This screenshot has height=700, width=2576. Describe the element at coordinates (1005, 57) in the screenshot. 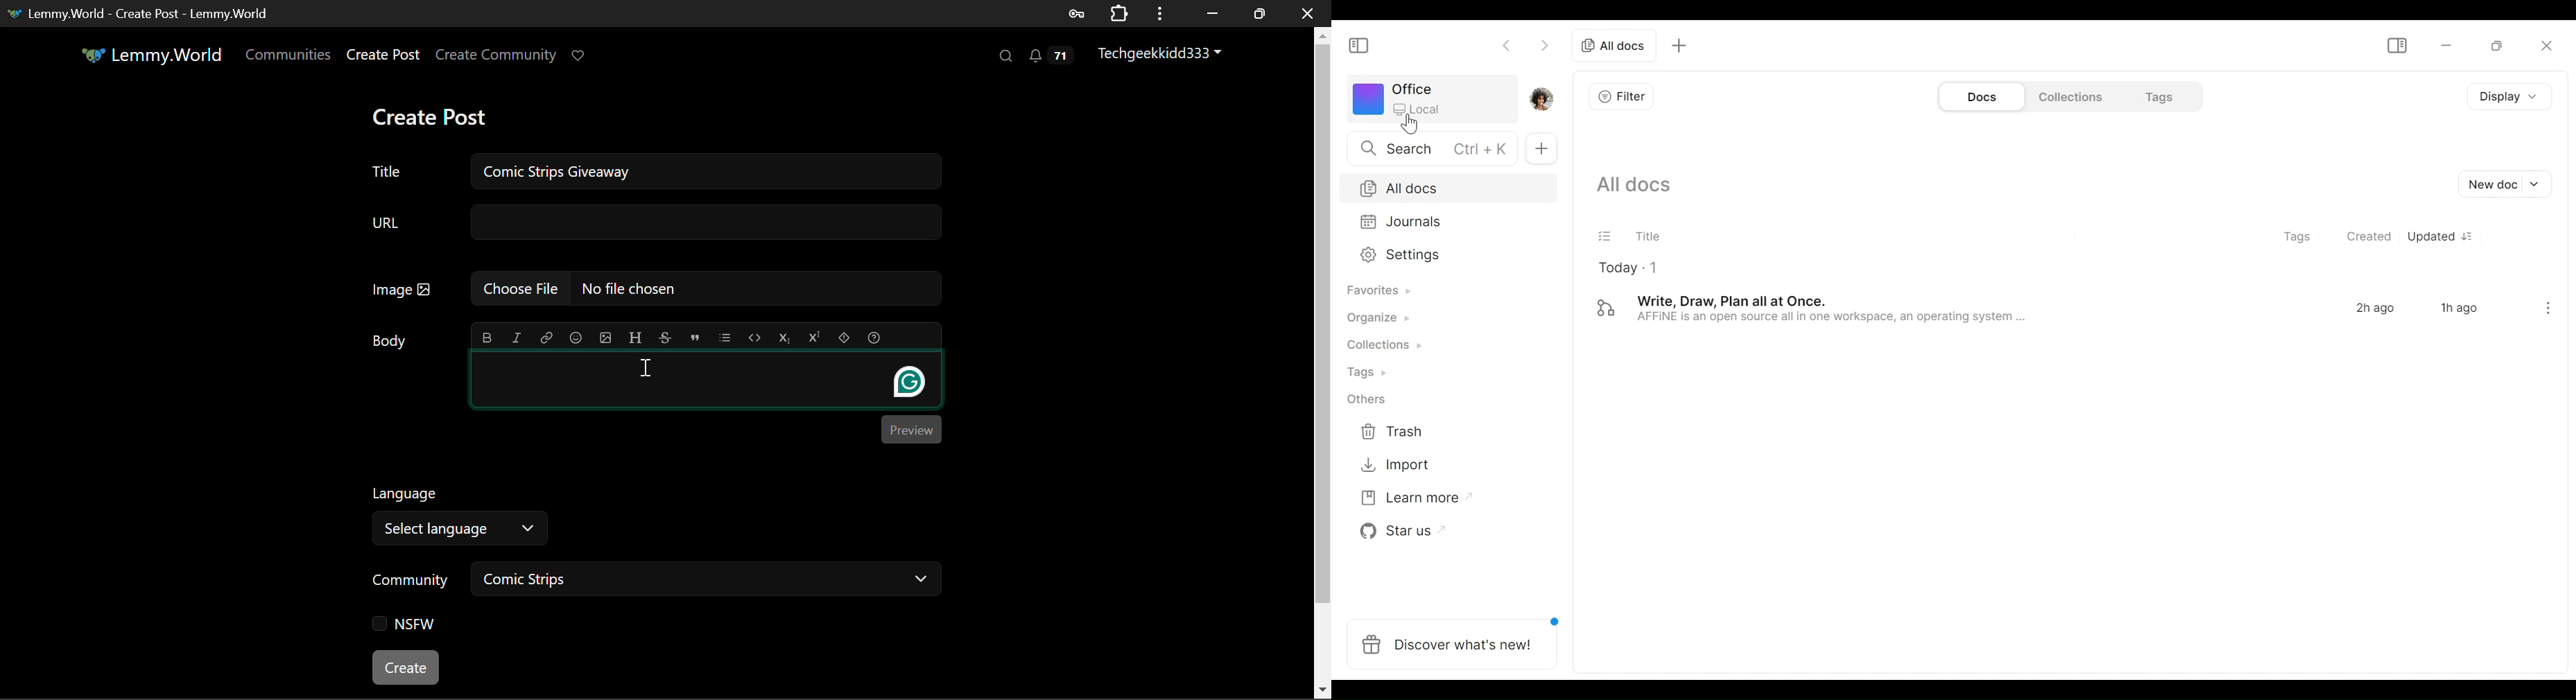

I see `Search` at that location.